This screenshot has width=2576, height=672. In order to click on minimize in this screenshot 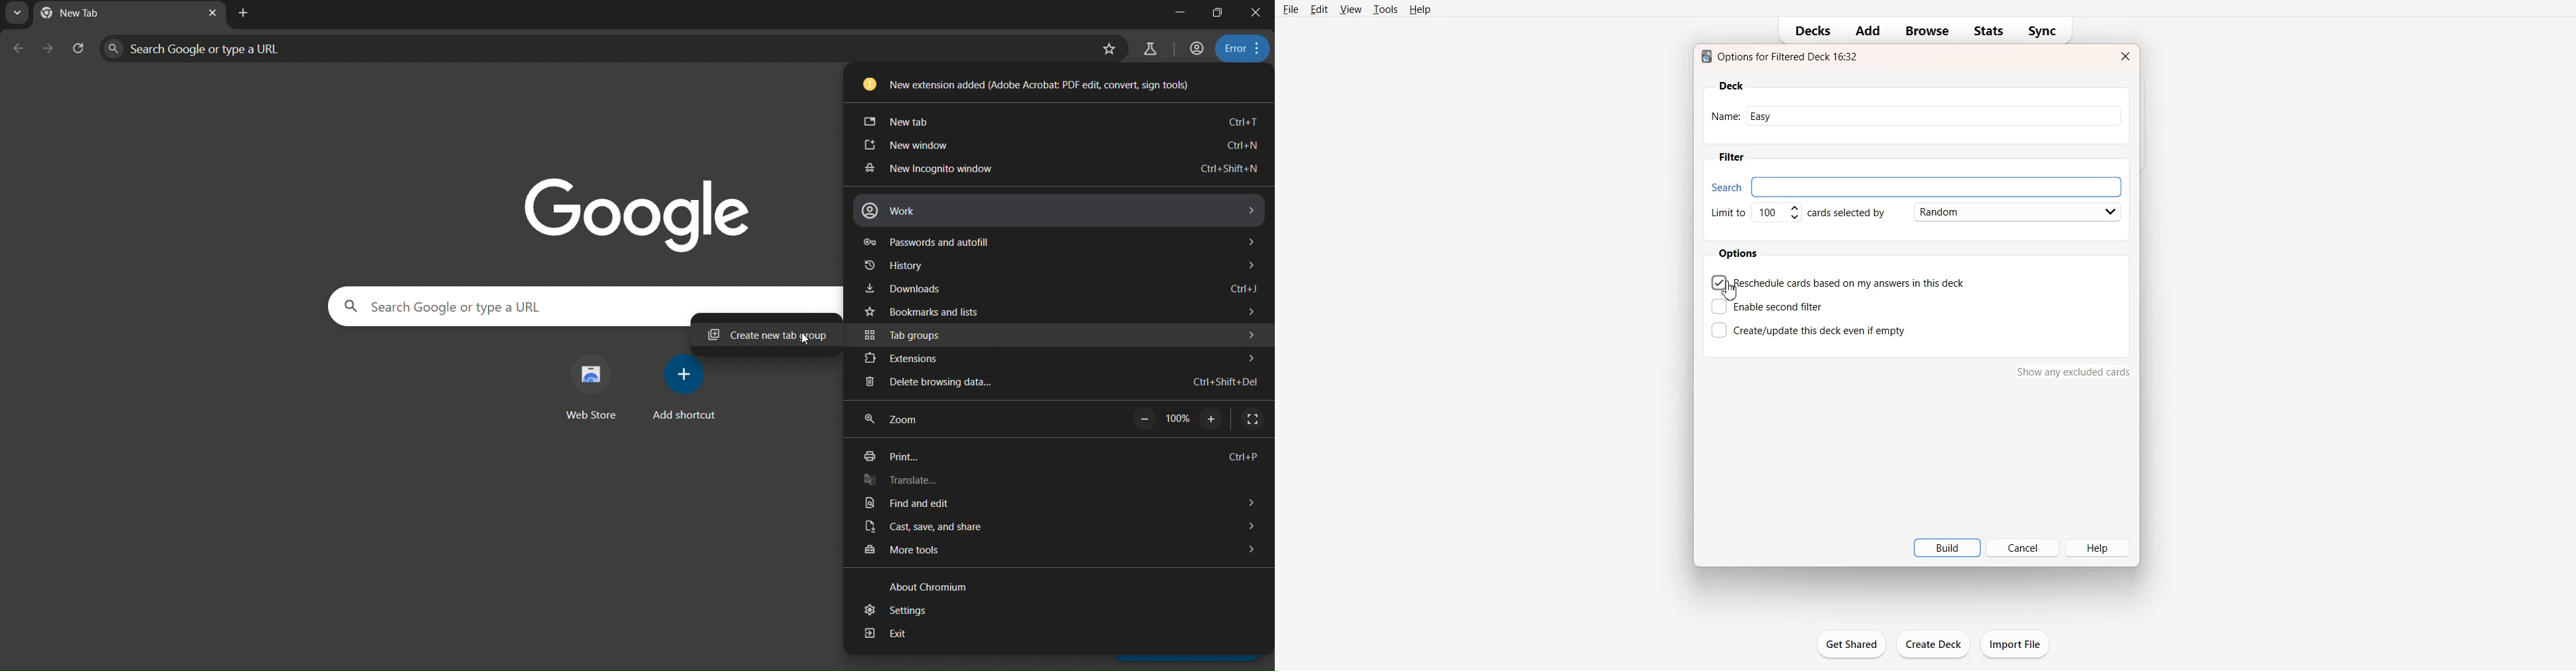, I will do `click(1181, 12)`.